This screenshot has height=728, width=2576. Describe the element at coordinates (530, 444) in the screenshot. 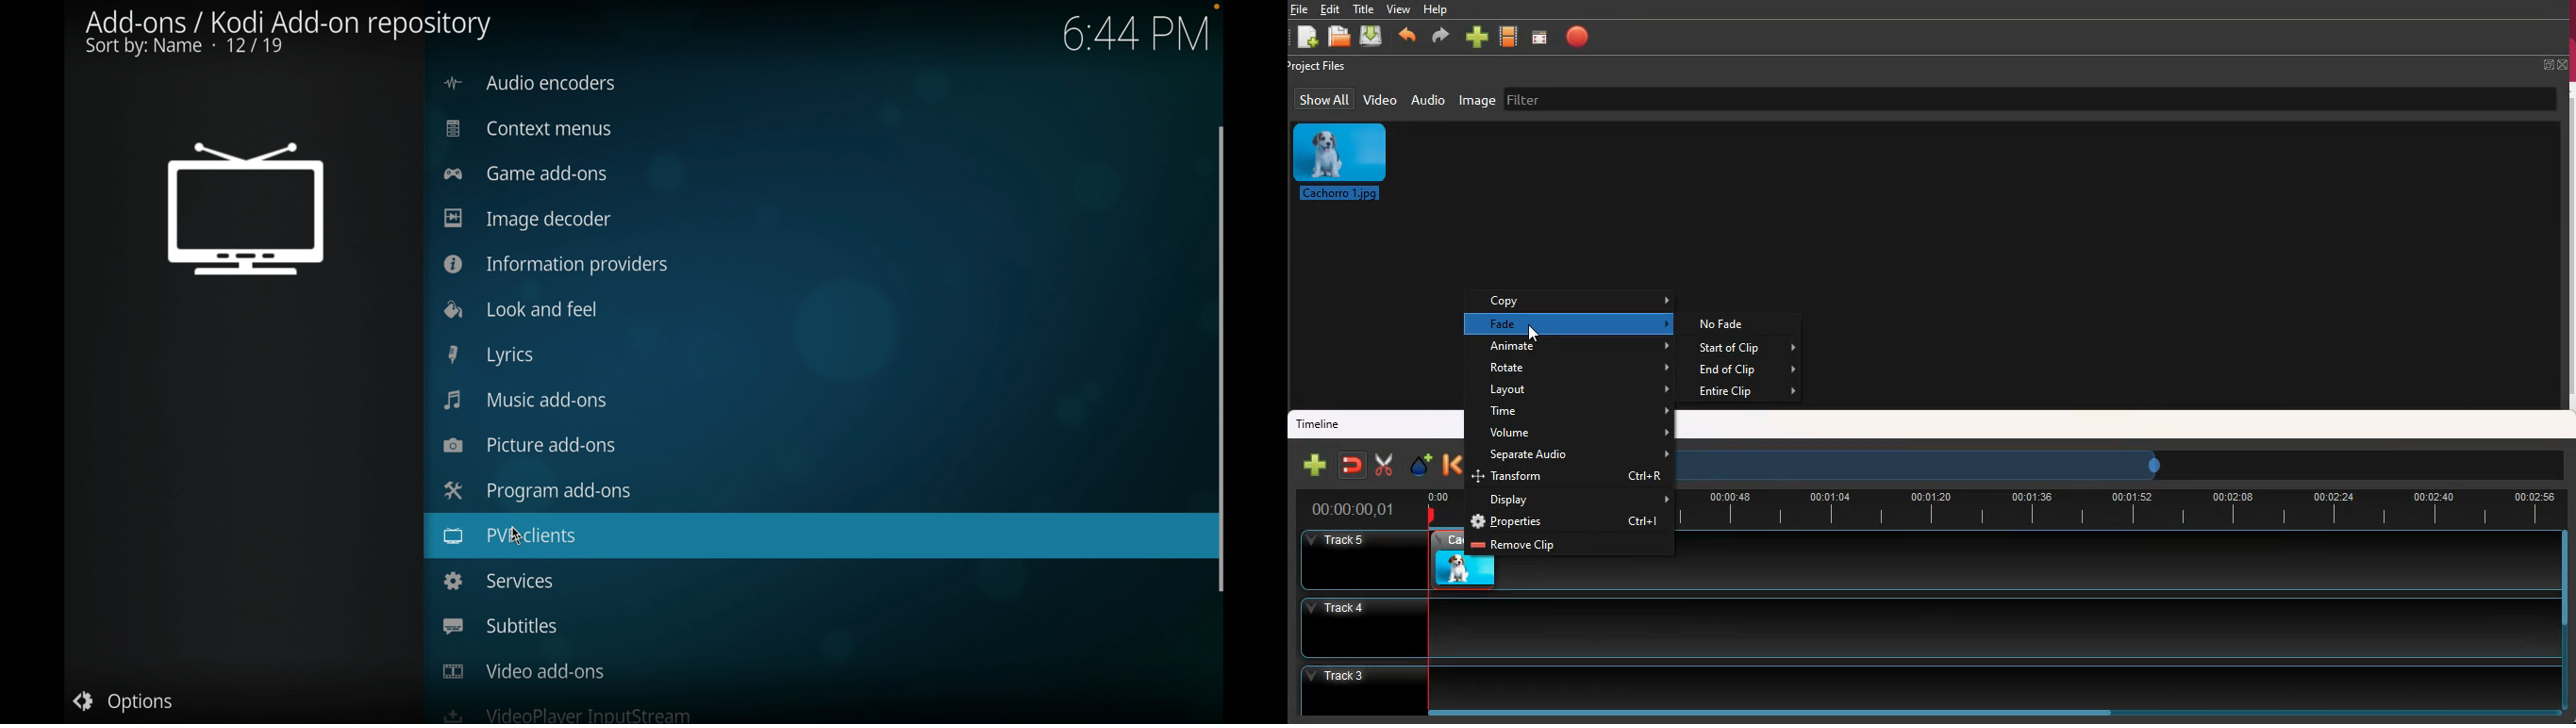

I see `picture add-ons` at that location.